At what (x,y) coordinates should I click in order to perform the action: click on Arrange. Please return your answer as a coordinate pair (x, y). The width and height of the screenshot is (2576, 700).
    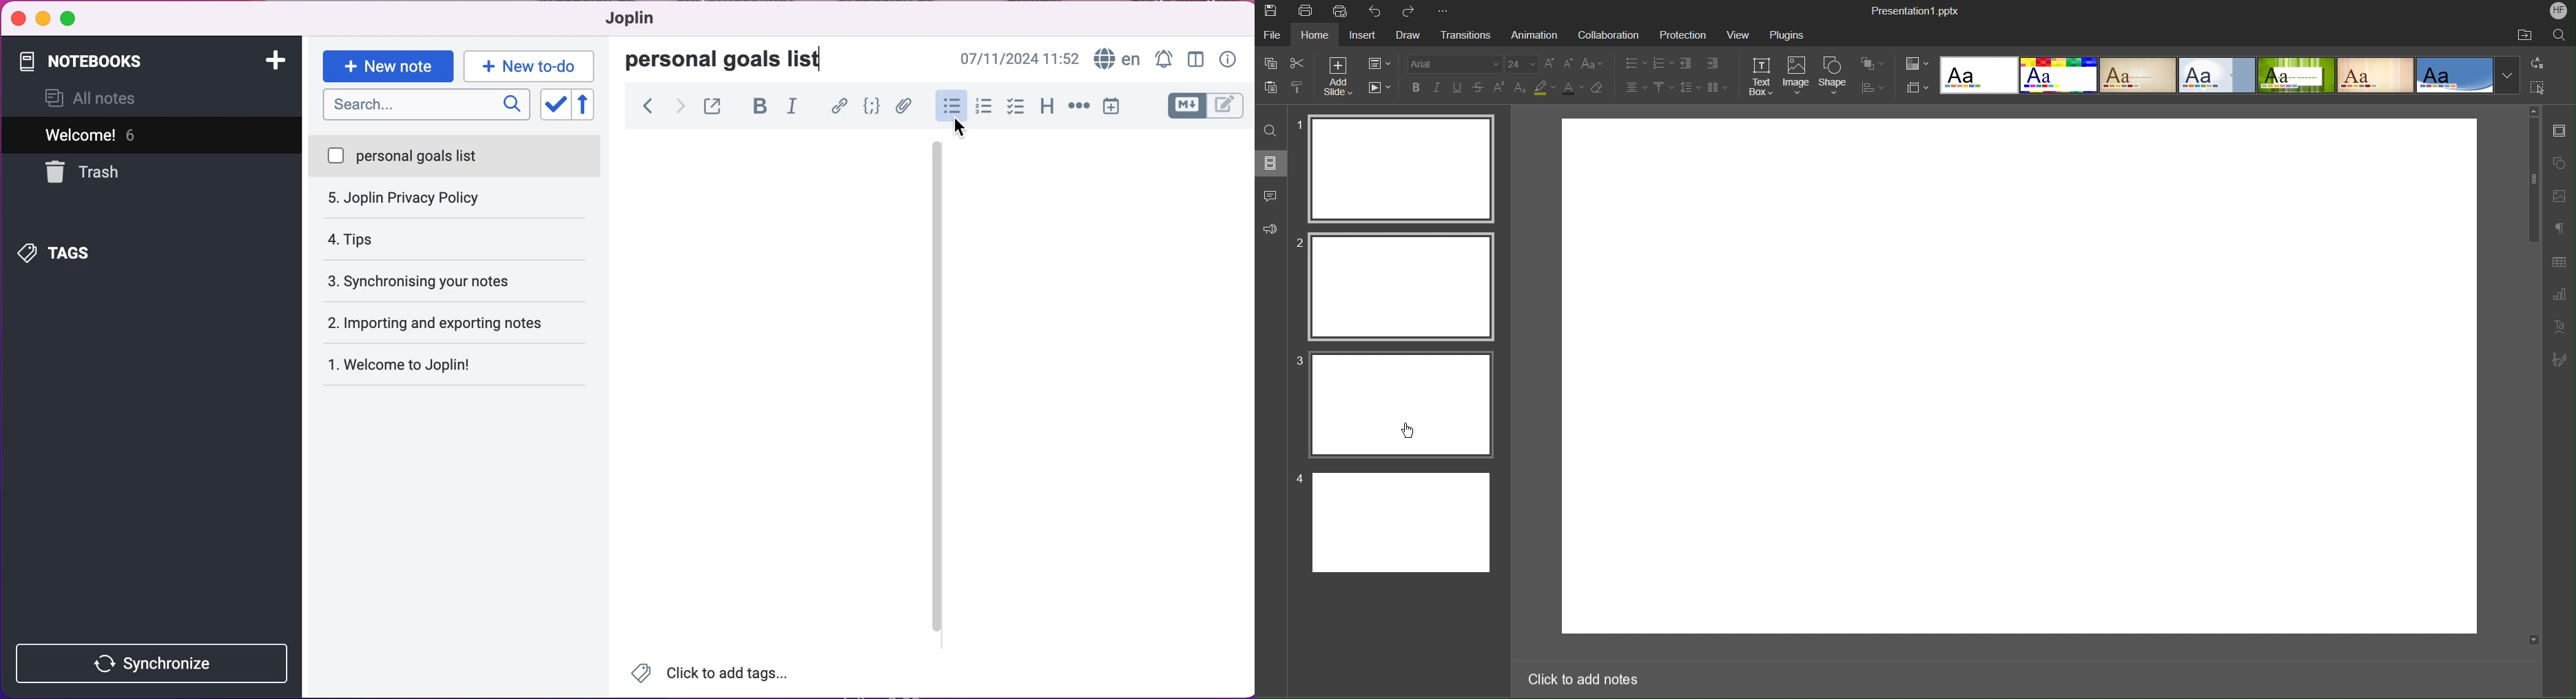
    Looking at the image, I should click on (1872, 63).